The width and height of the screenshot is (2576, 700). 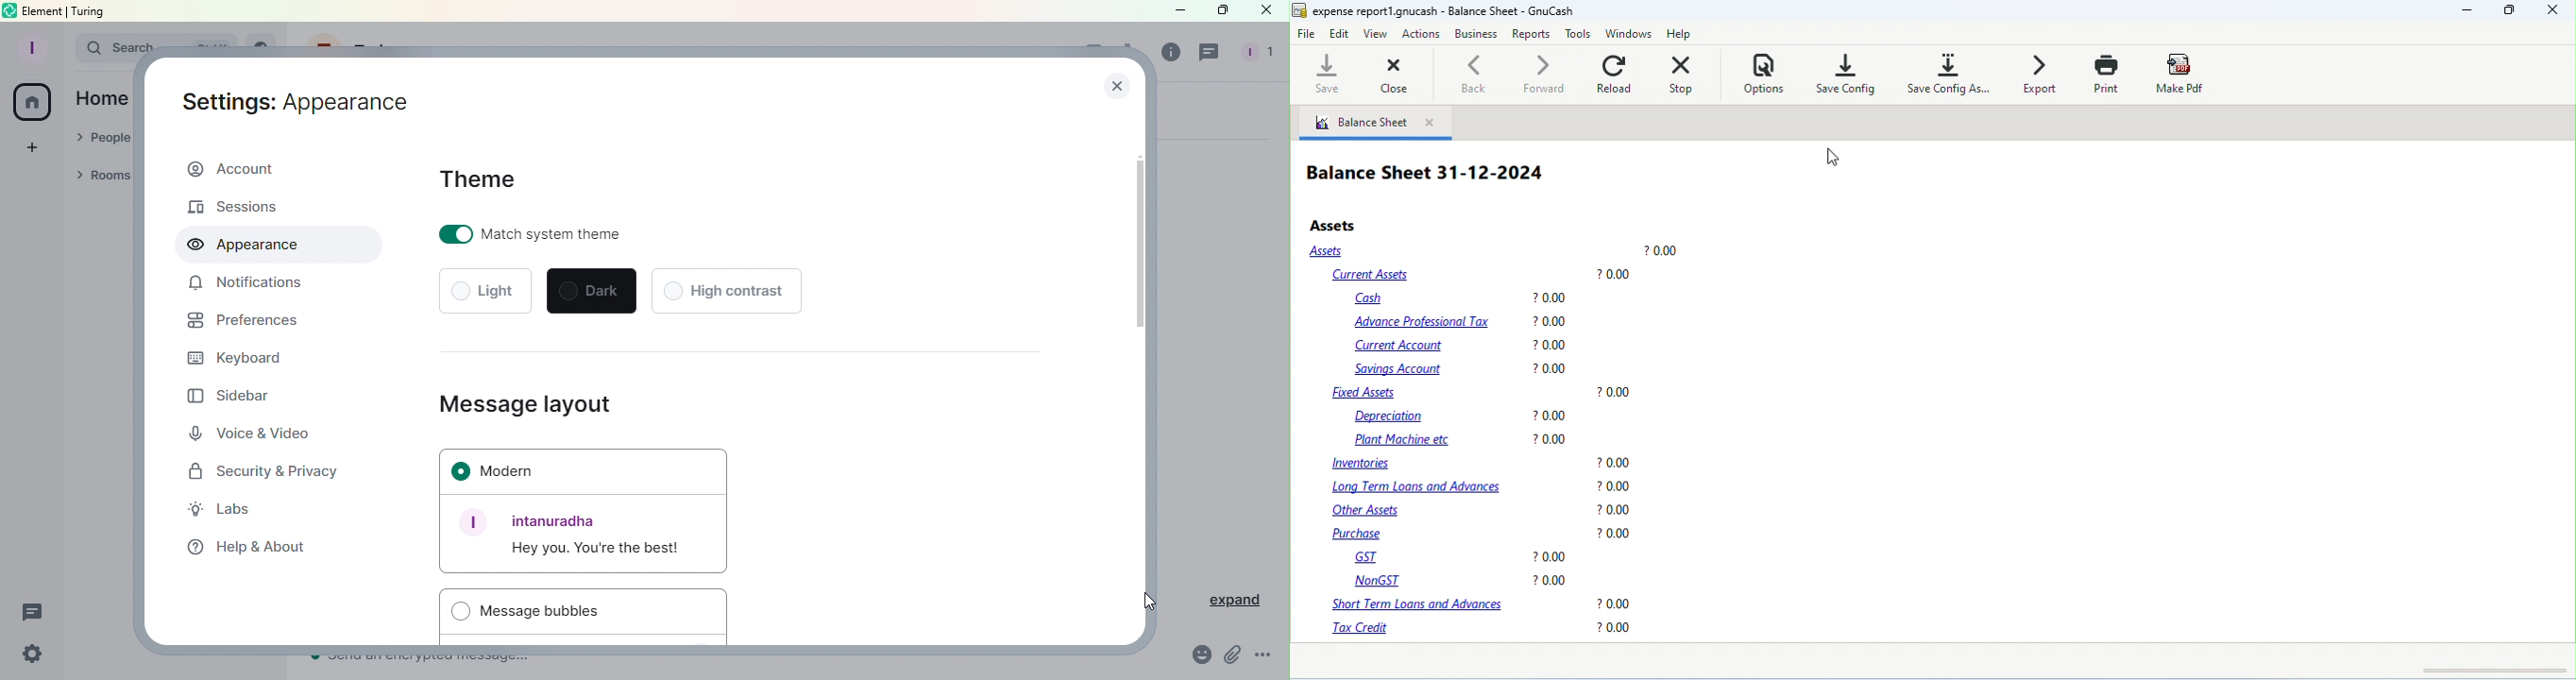 I want to click on Appearance, so click(x=279, y=244).